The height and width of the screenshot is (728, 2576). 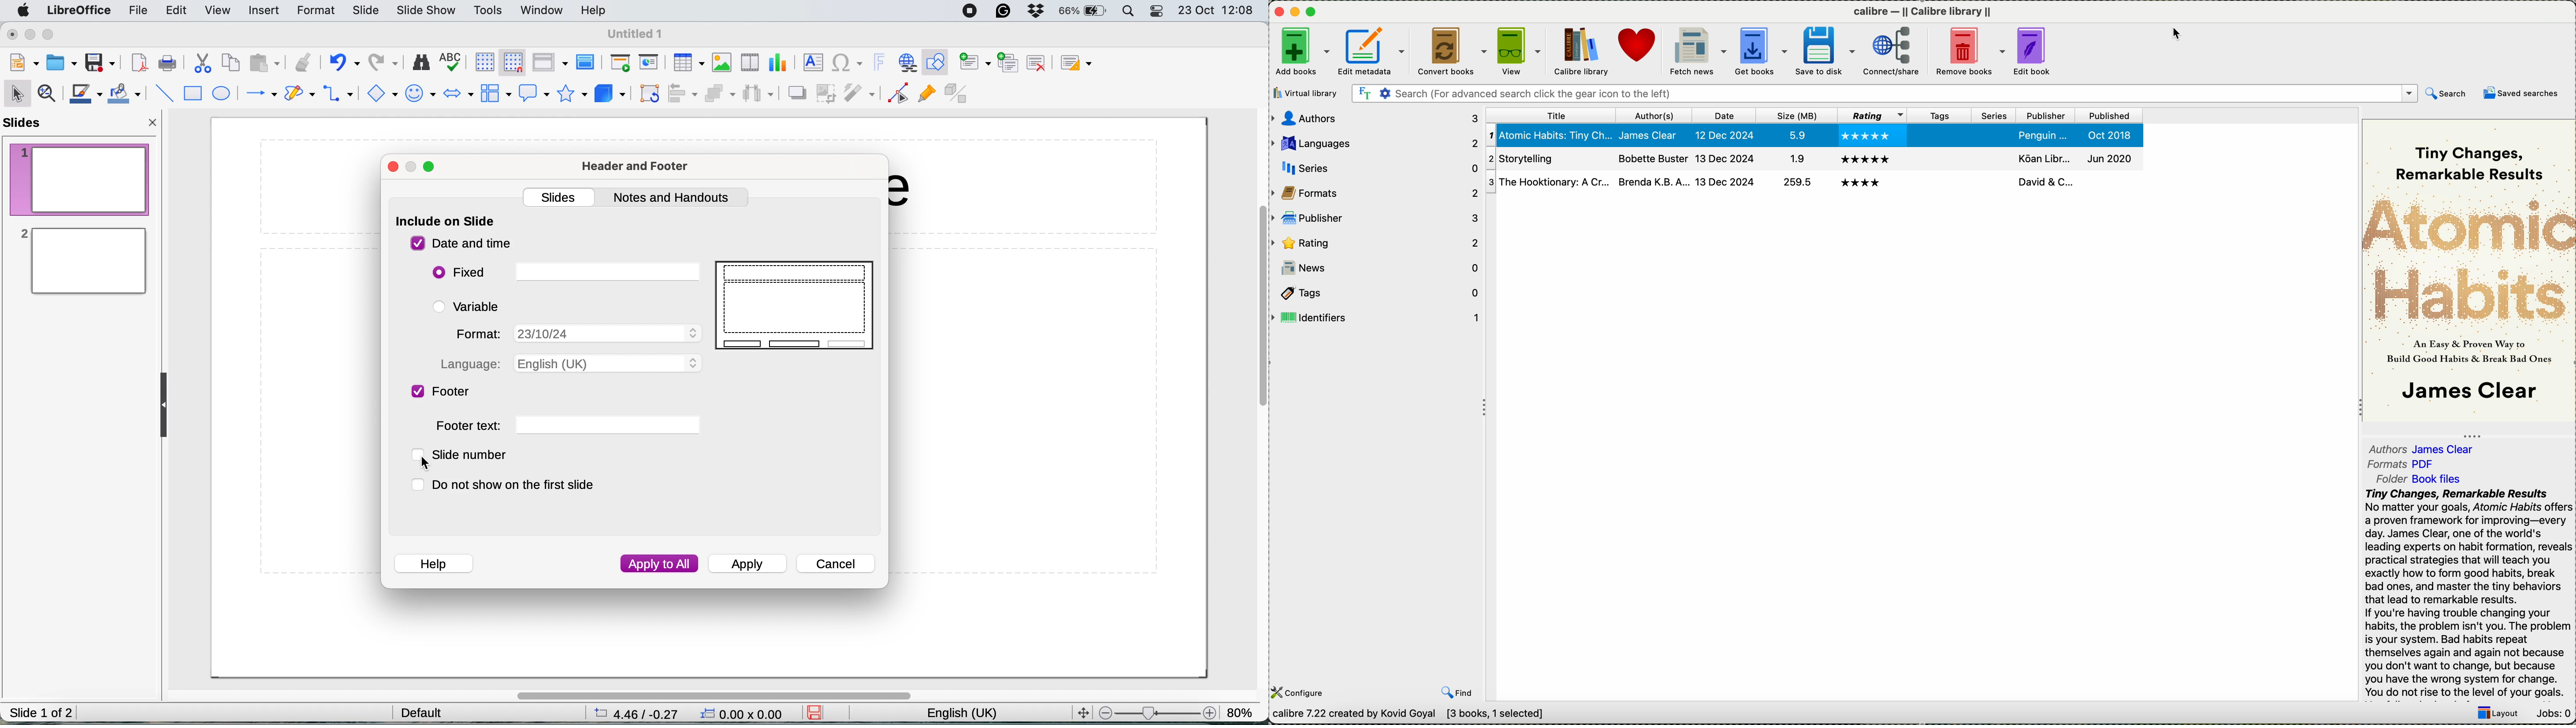 What do you see at coordinates (192, 95) in the screenshot?
I see `rectangle` at bounding box center [192, 95].